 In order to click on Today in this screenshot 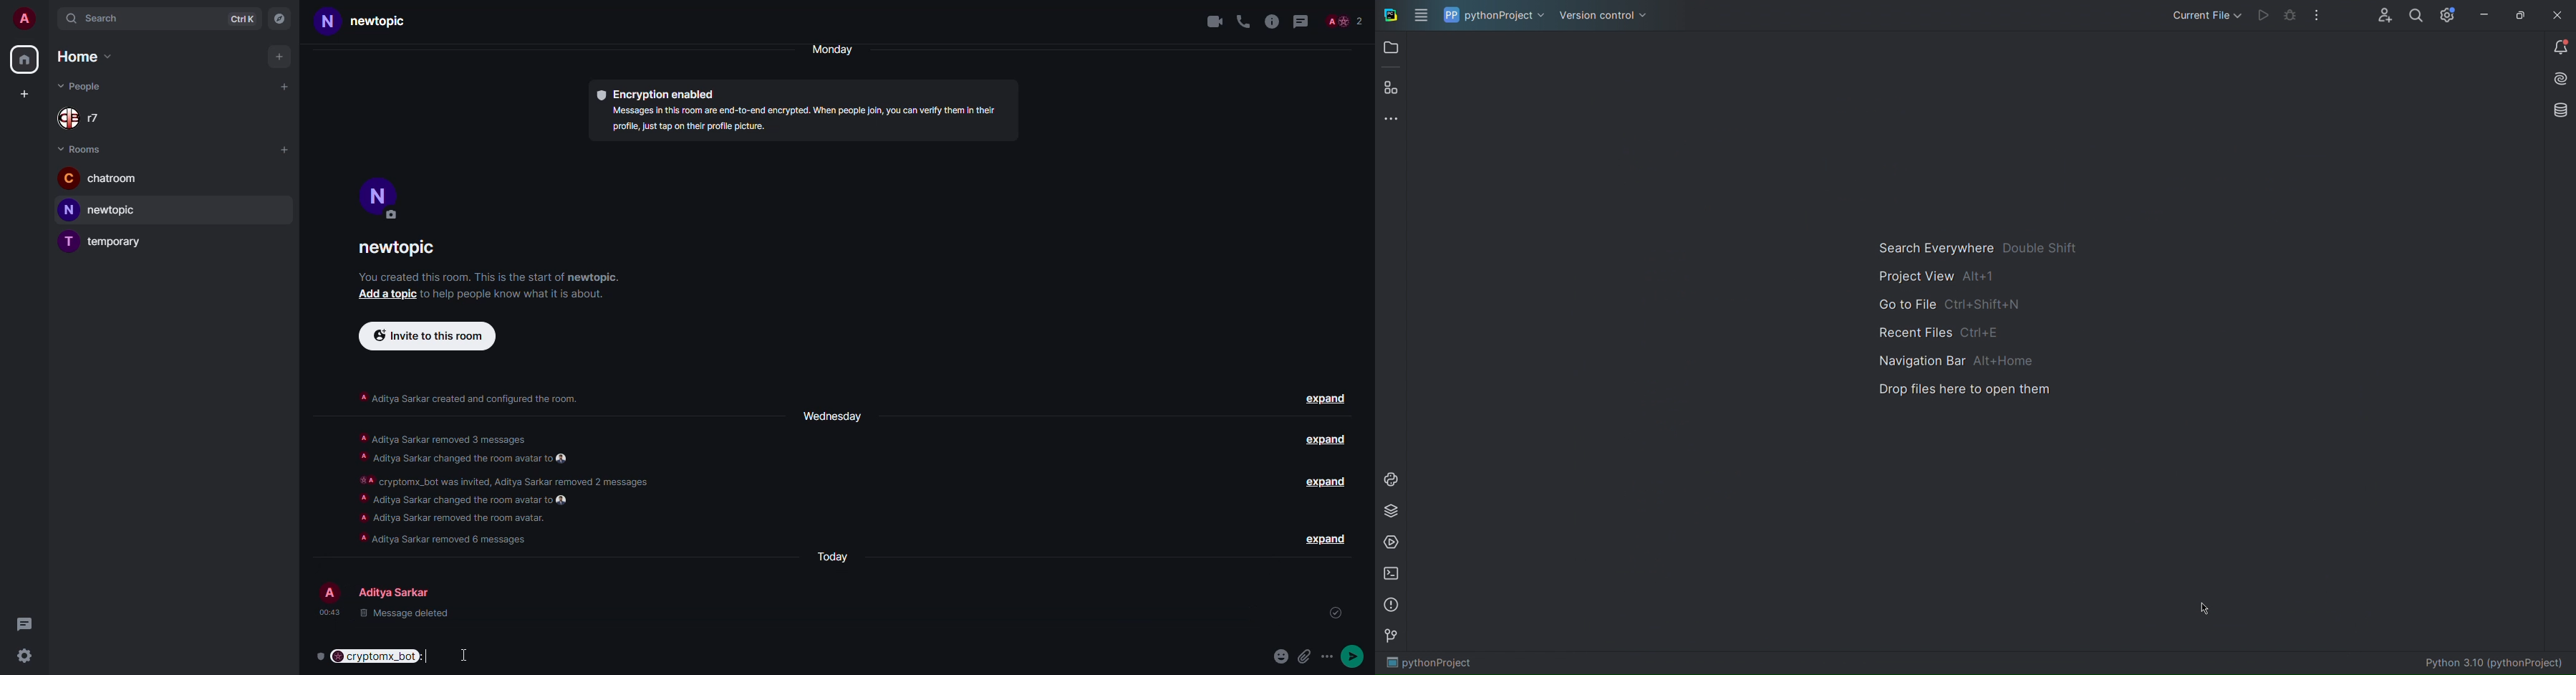, I will do `click(836, 557)`.